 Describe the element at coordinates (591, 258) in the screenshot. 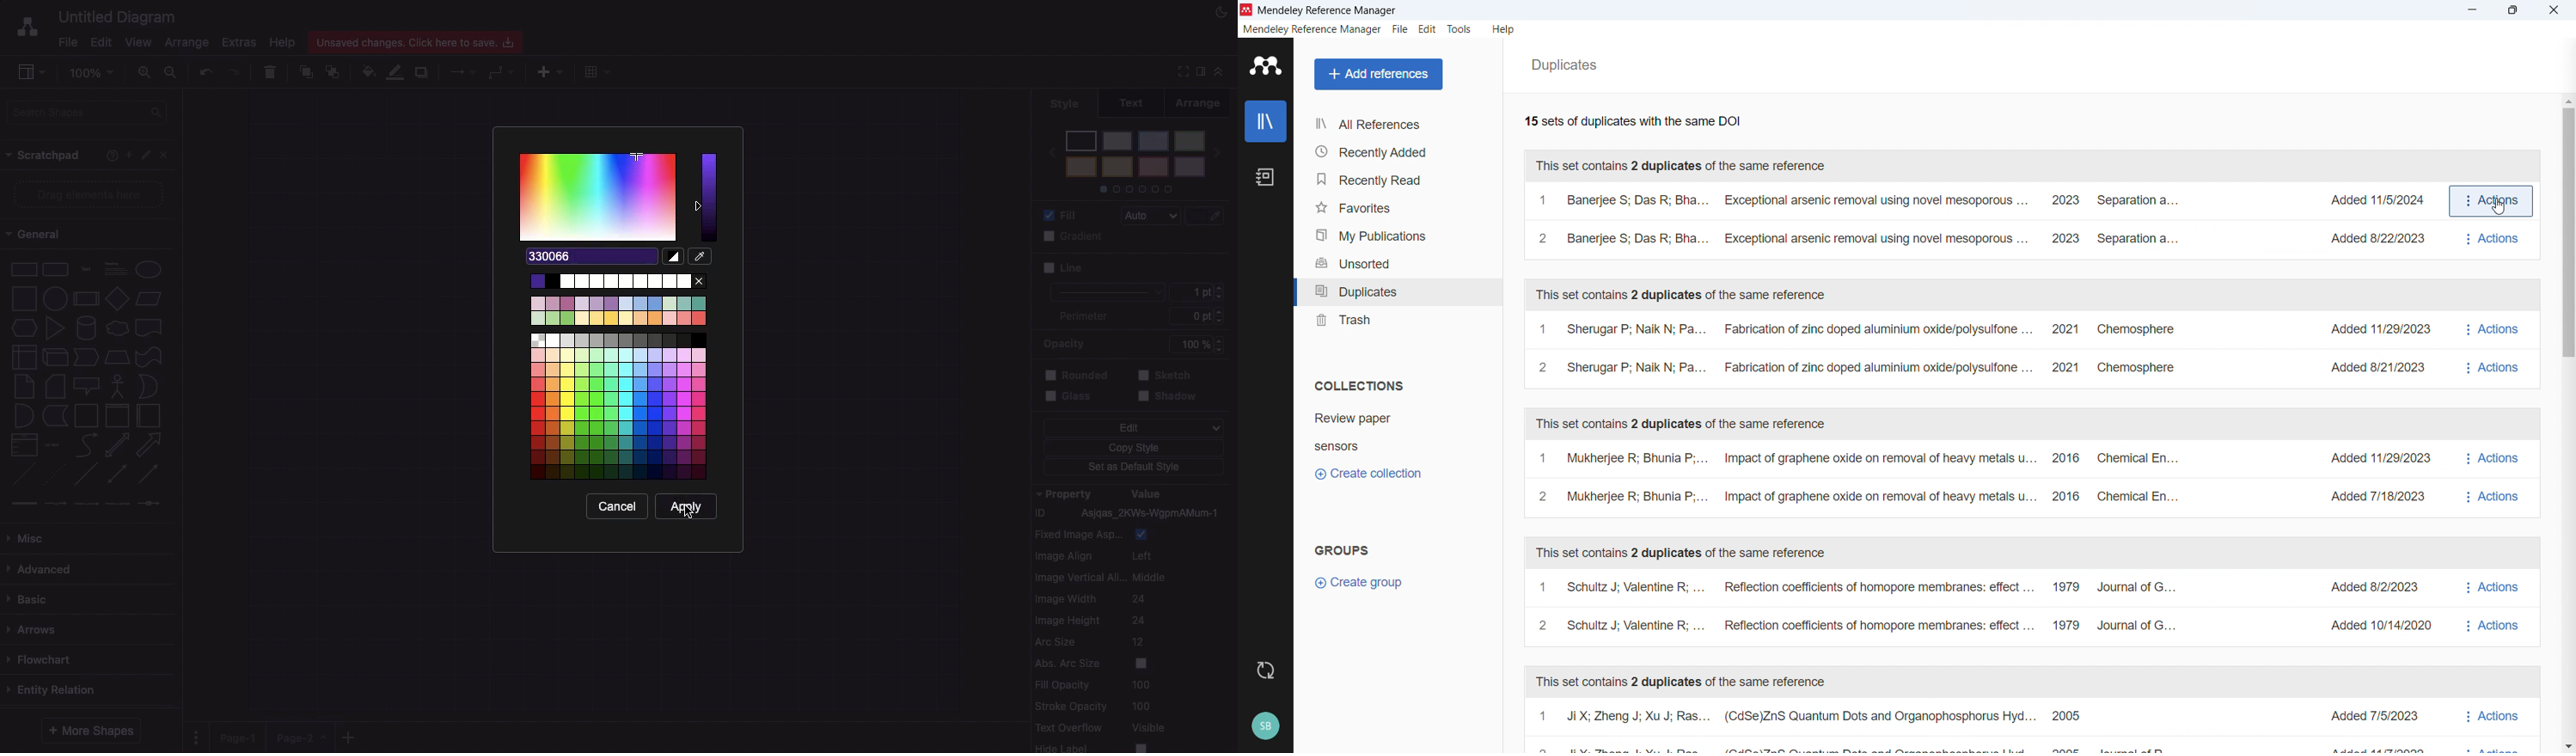

I see `Purple` at that location.